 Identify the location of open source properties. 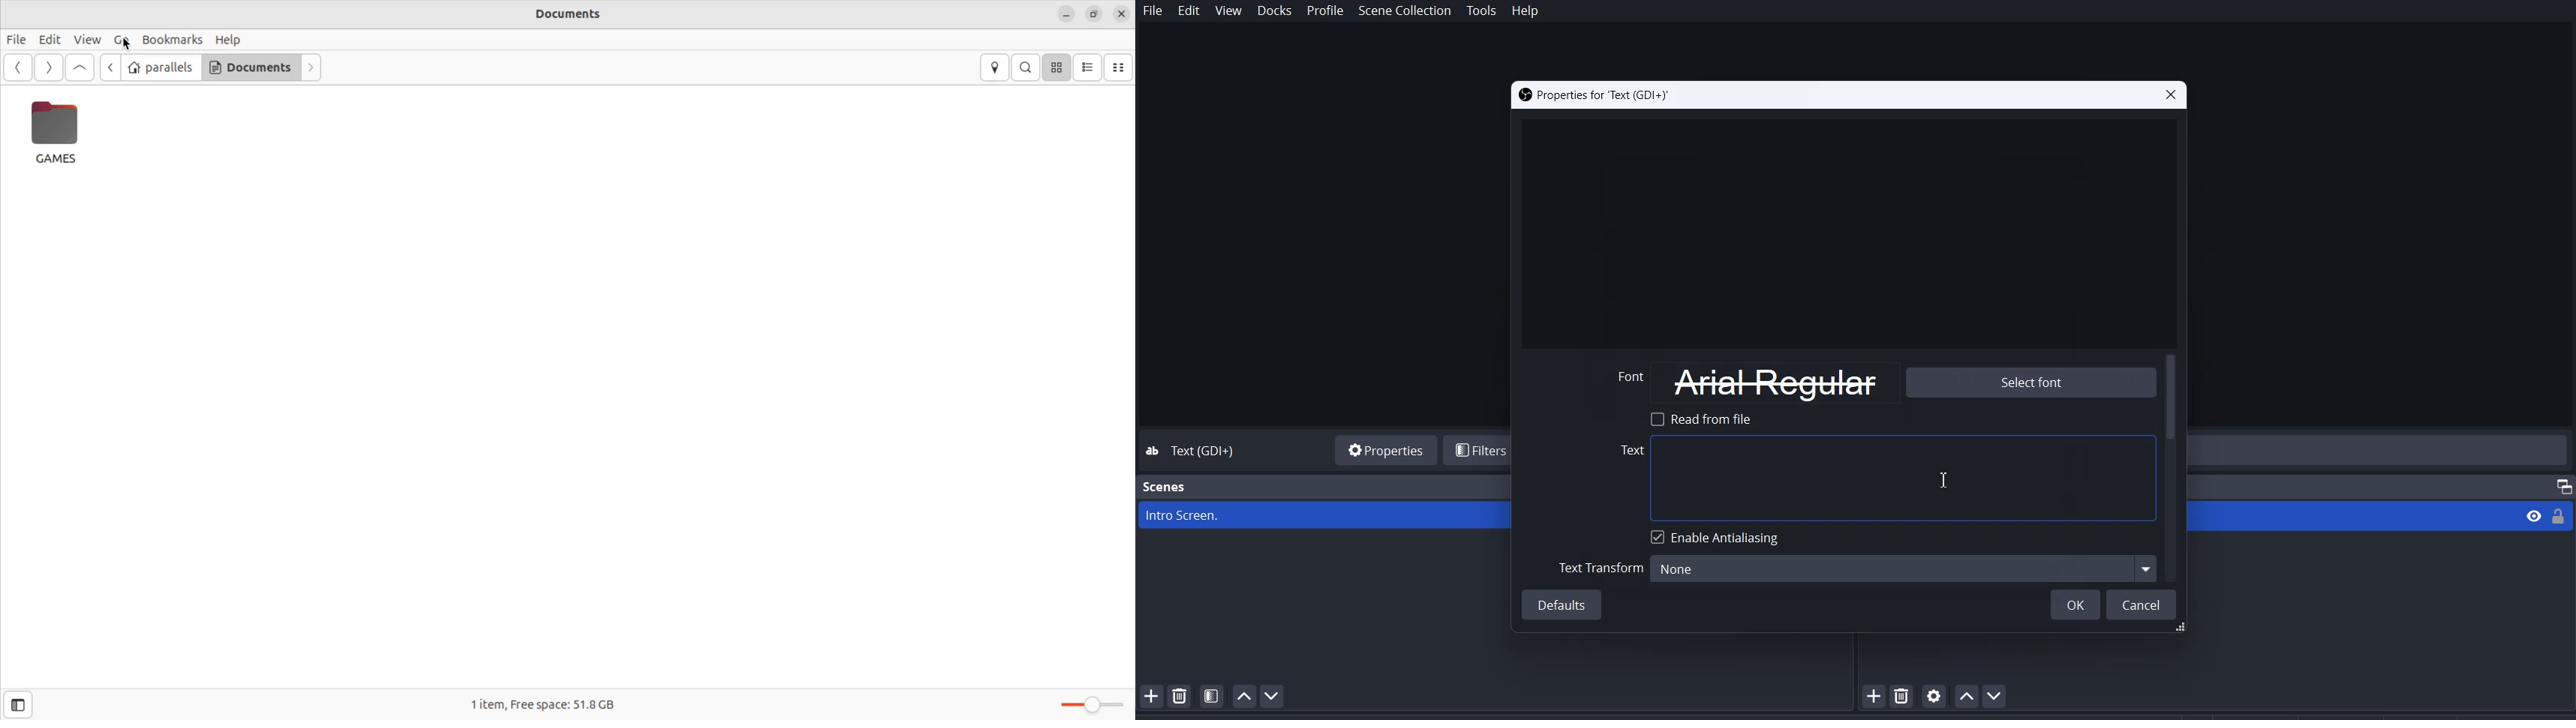
(1934, 695).